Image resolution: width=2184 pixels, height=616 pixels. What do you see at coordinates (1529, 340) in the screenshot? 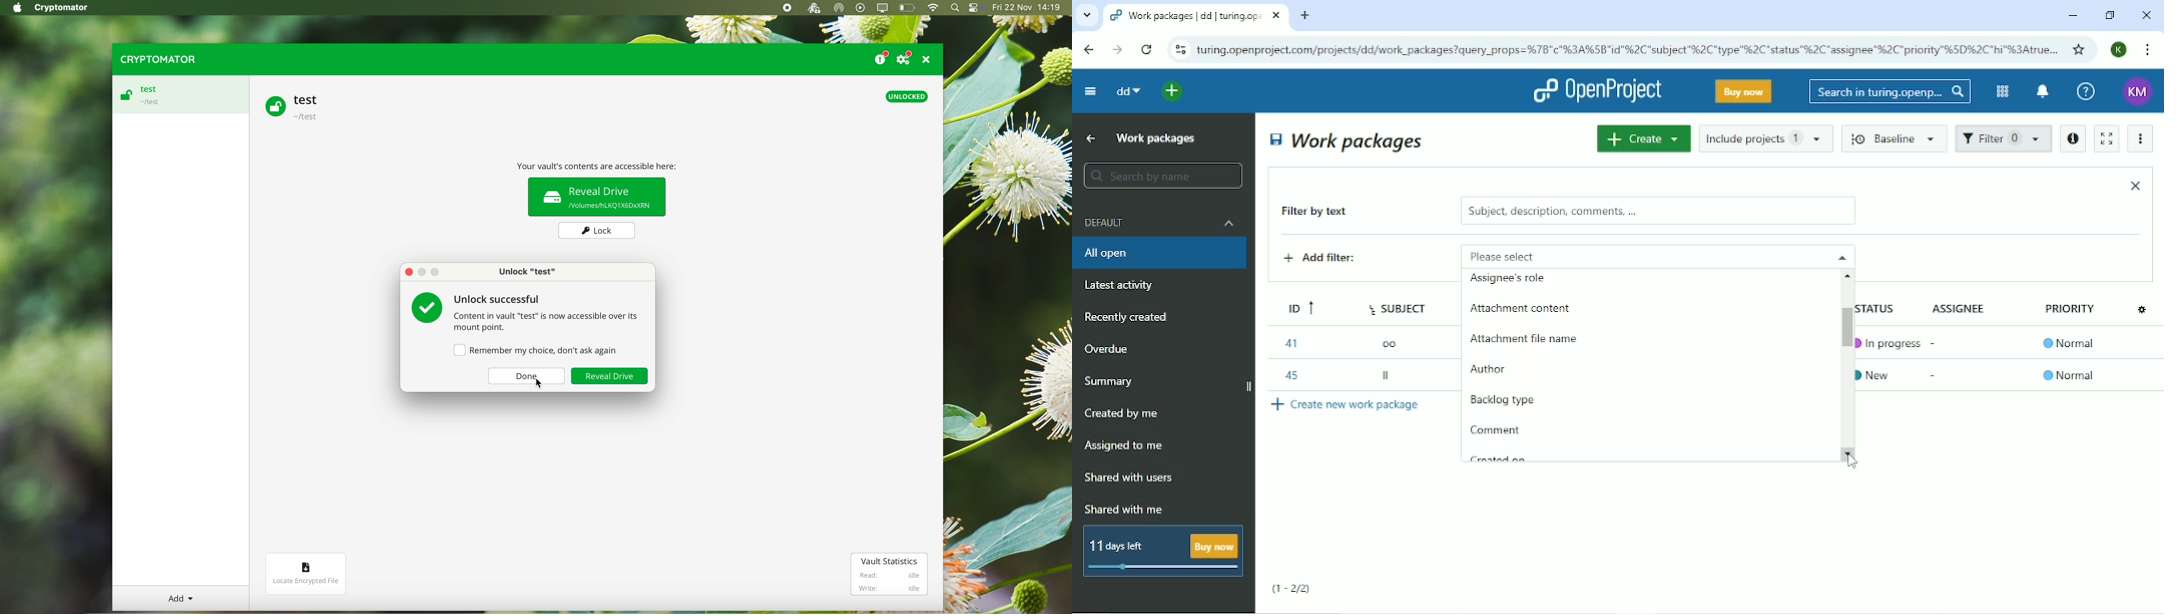
I see `Attachment file name` at bounding box center [1529, 340].